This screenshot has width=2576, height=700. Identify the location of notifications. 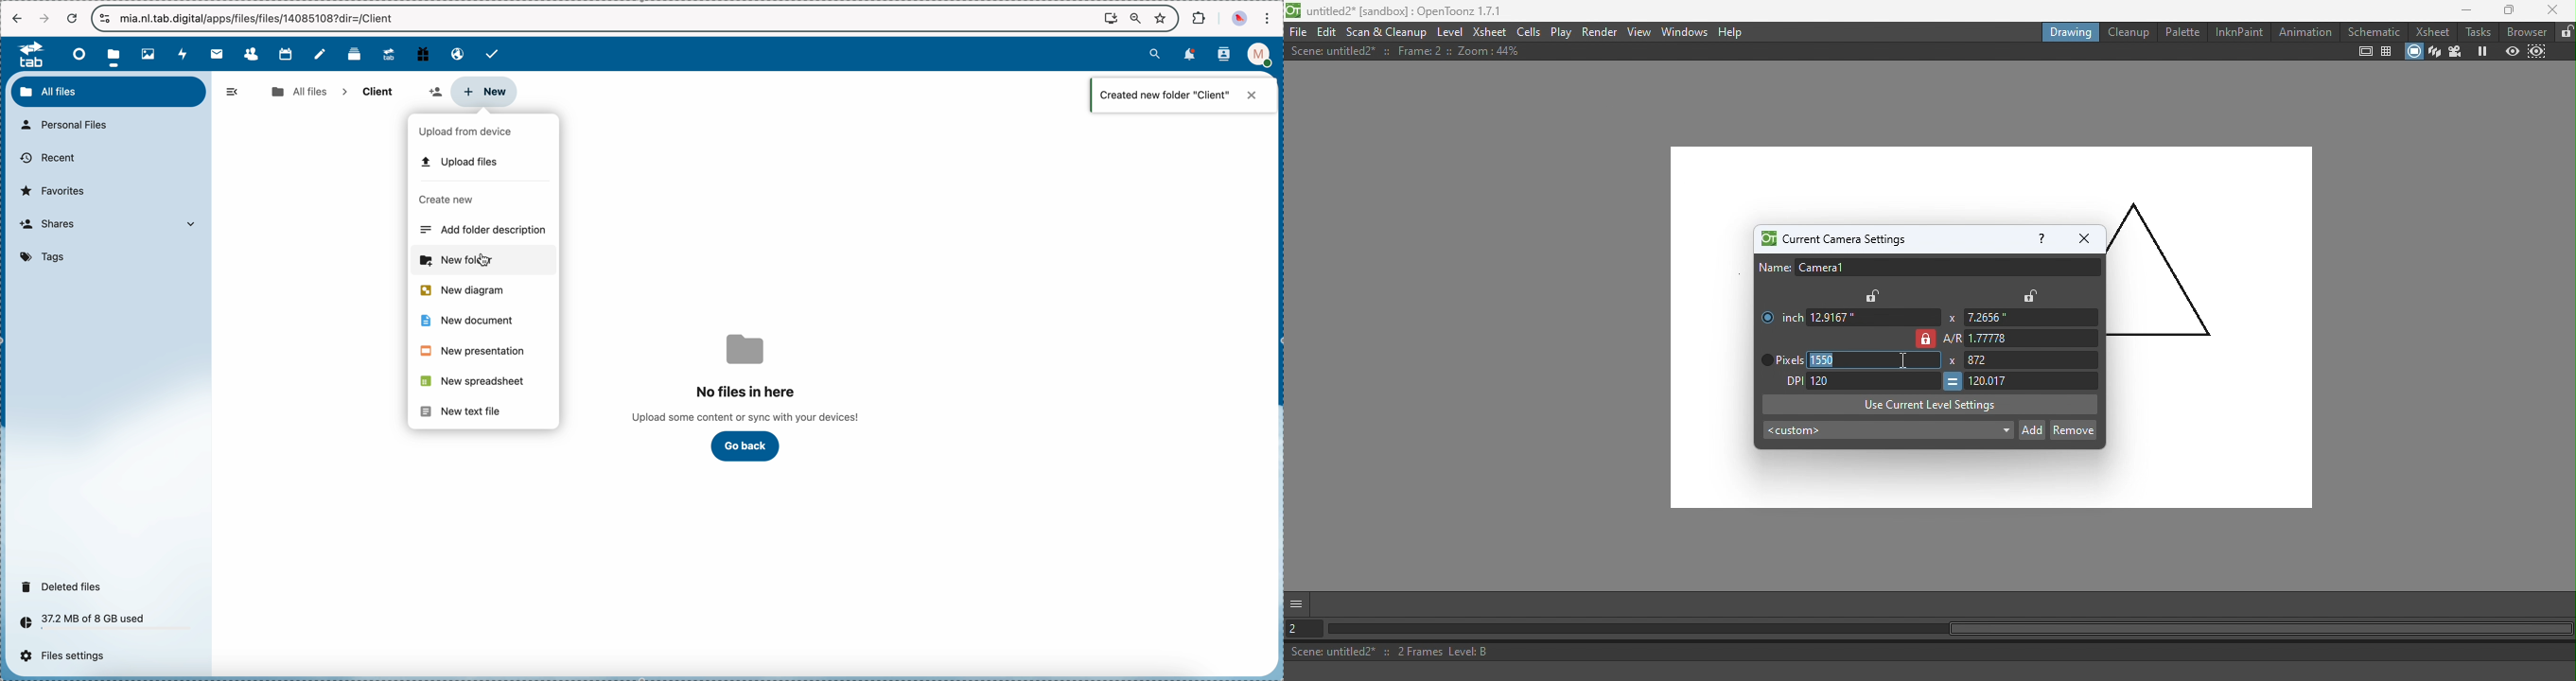
(1188, 55).